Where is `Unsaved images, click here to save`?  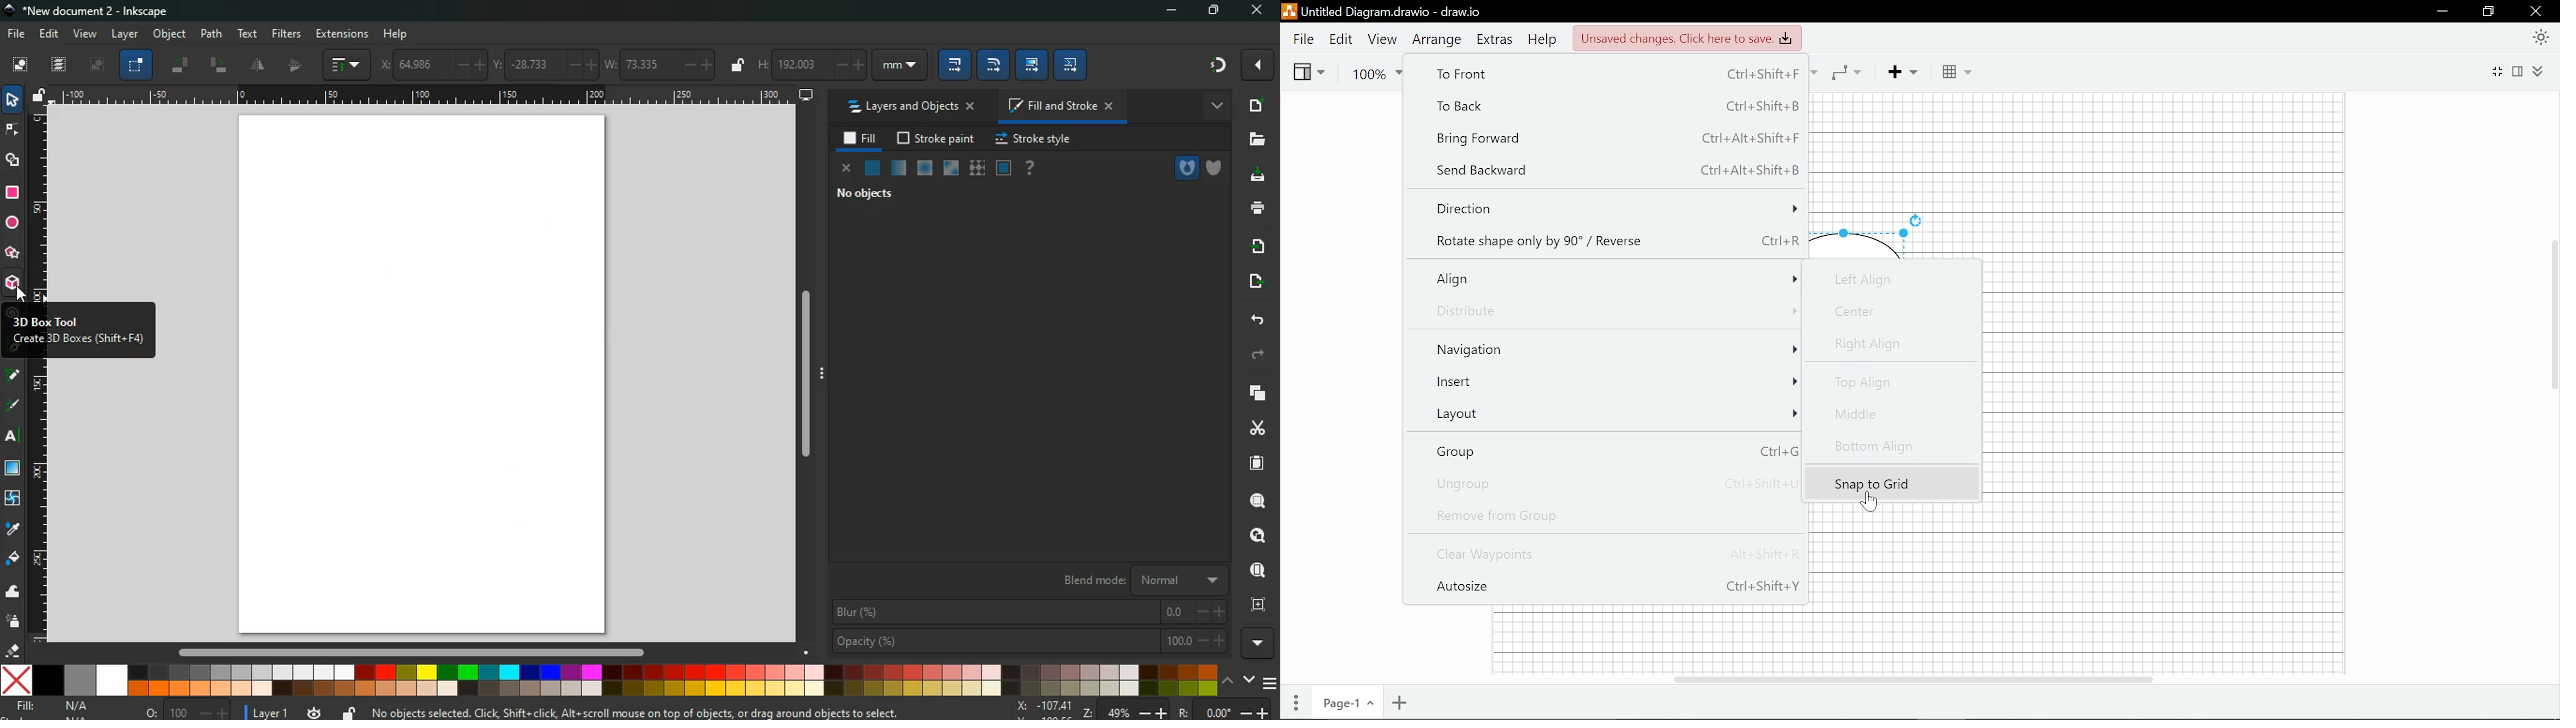 Unsaved images, click here to save is located at coordinates (1686, 39).